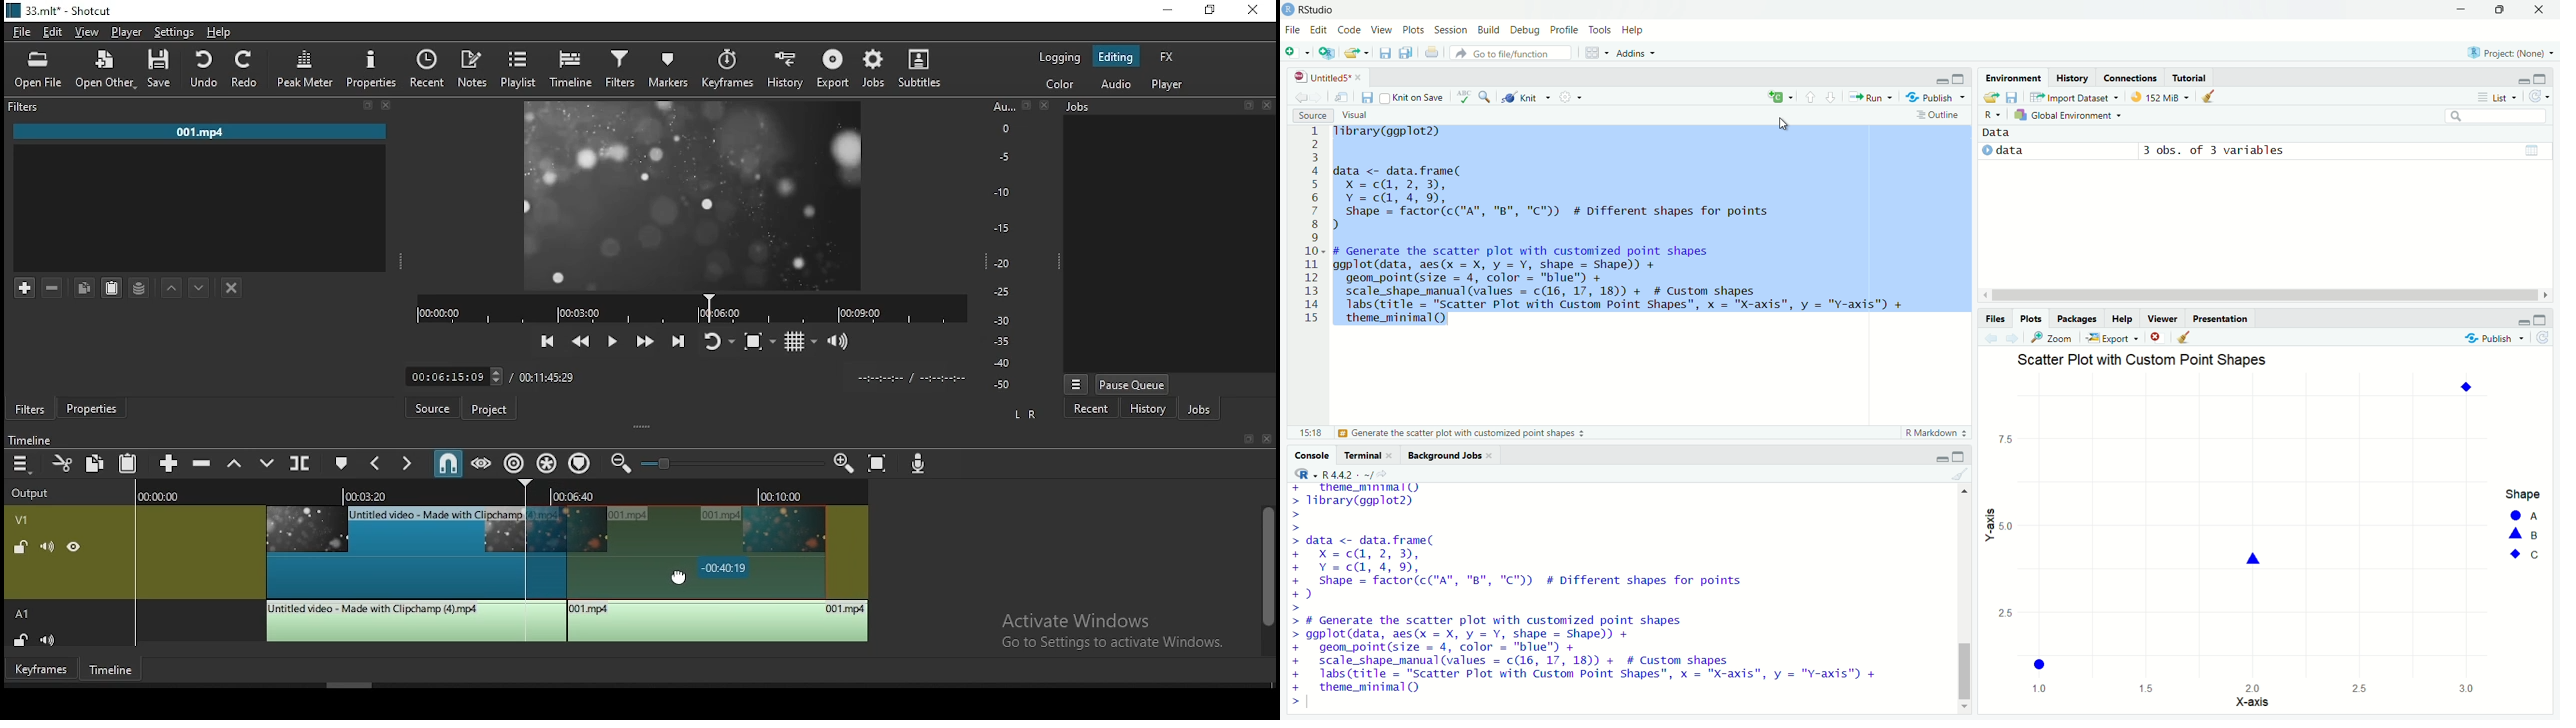 This screenshot has width=2576, height=728. I want to click on view, so click(91, 31).